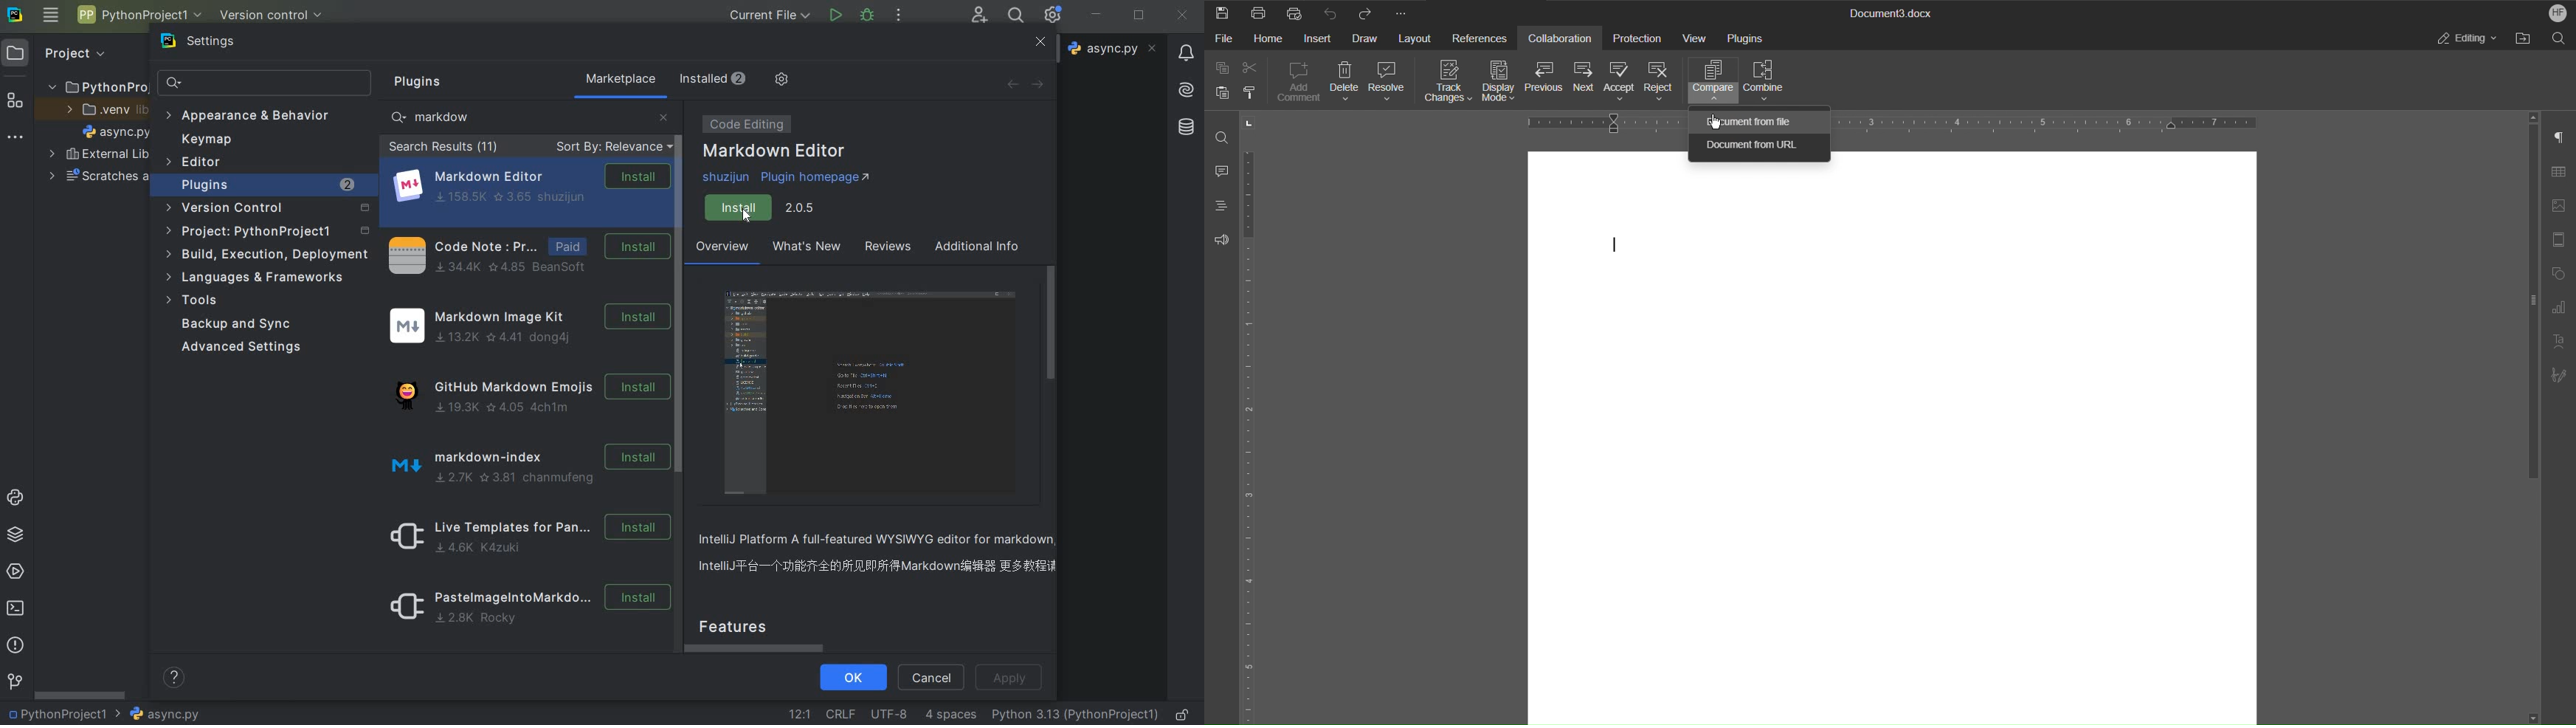  What do you see at coordinates (1224, 92) in the screenshot?
I see `Paste` at bounding box center [1224, 92].